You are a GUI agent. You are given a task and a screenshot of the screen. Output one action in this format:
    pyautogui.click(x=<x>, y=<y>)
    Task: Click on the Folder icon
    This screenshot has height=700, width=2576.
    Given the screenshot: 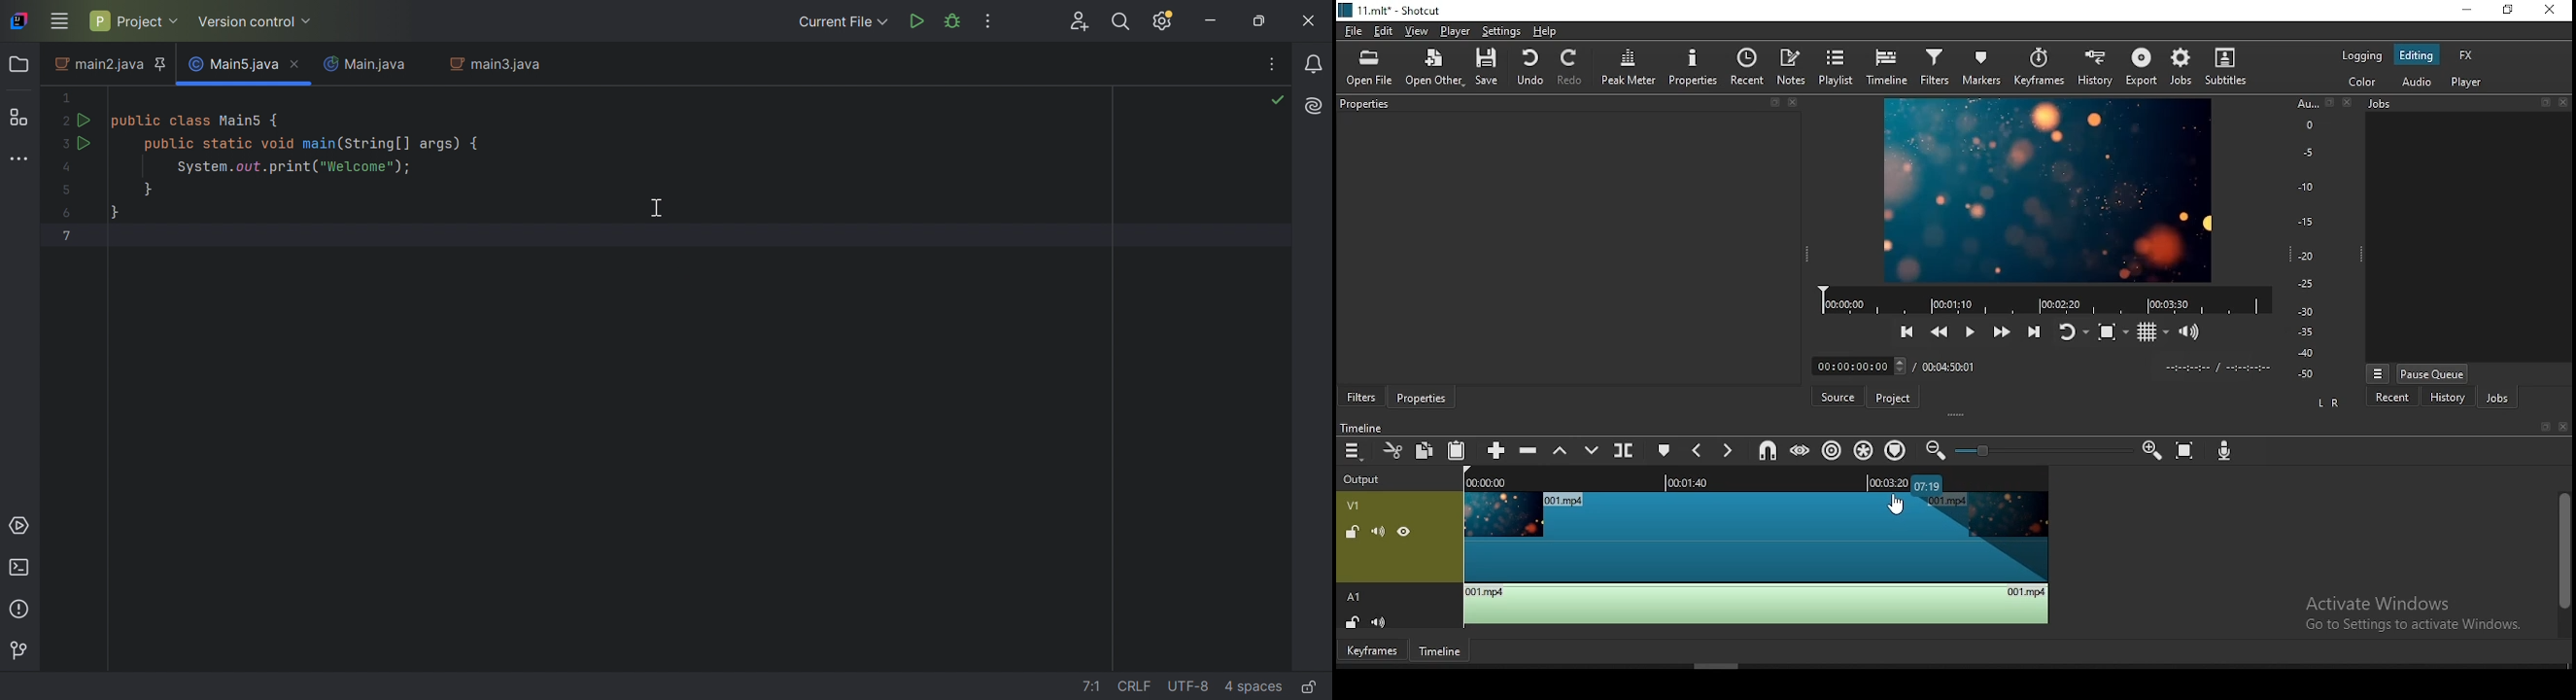 What is the action you would take?
    pyautogui.click(x=17, y=65)
    